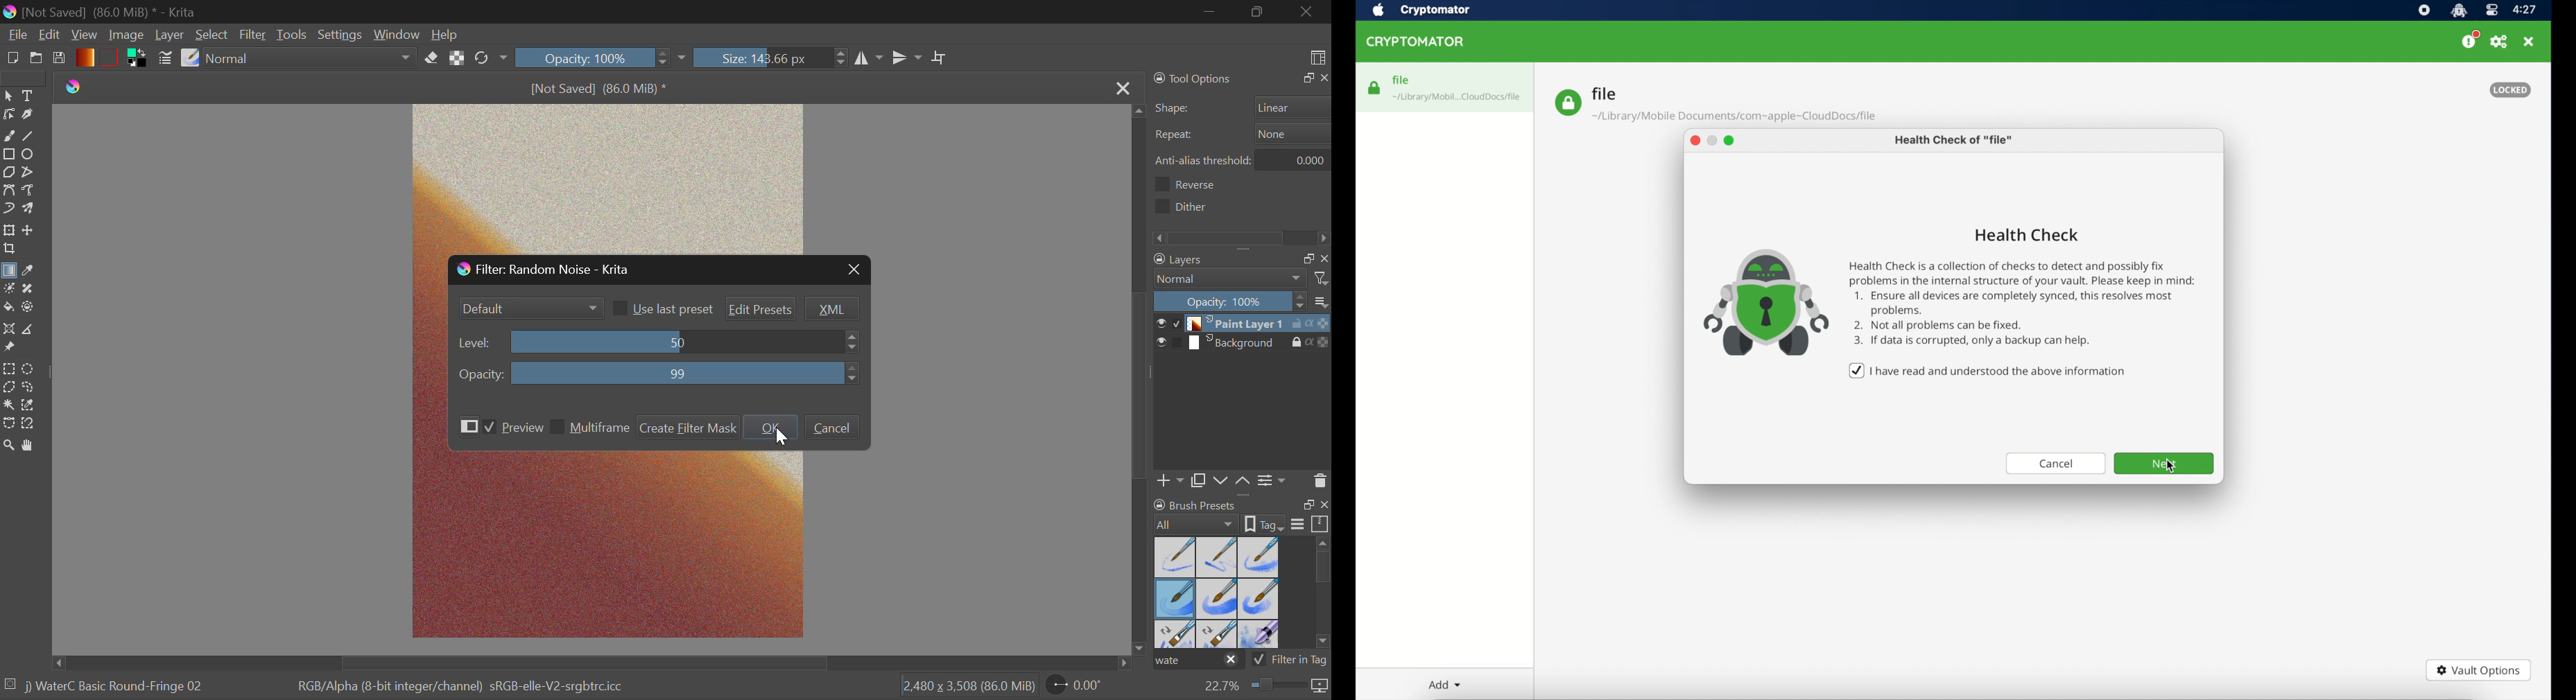  I want to click on Close, so click(850, 270).